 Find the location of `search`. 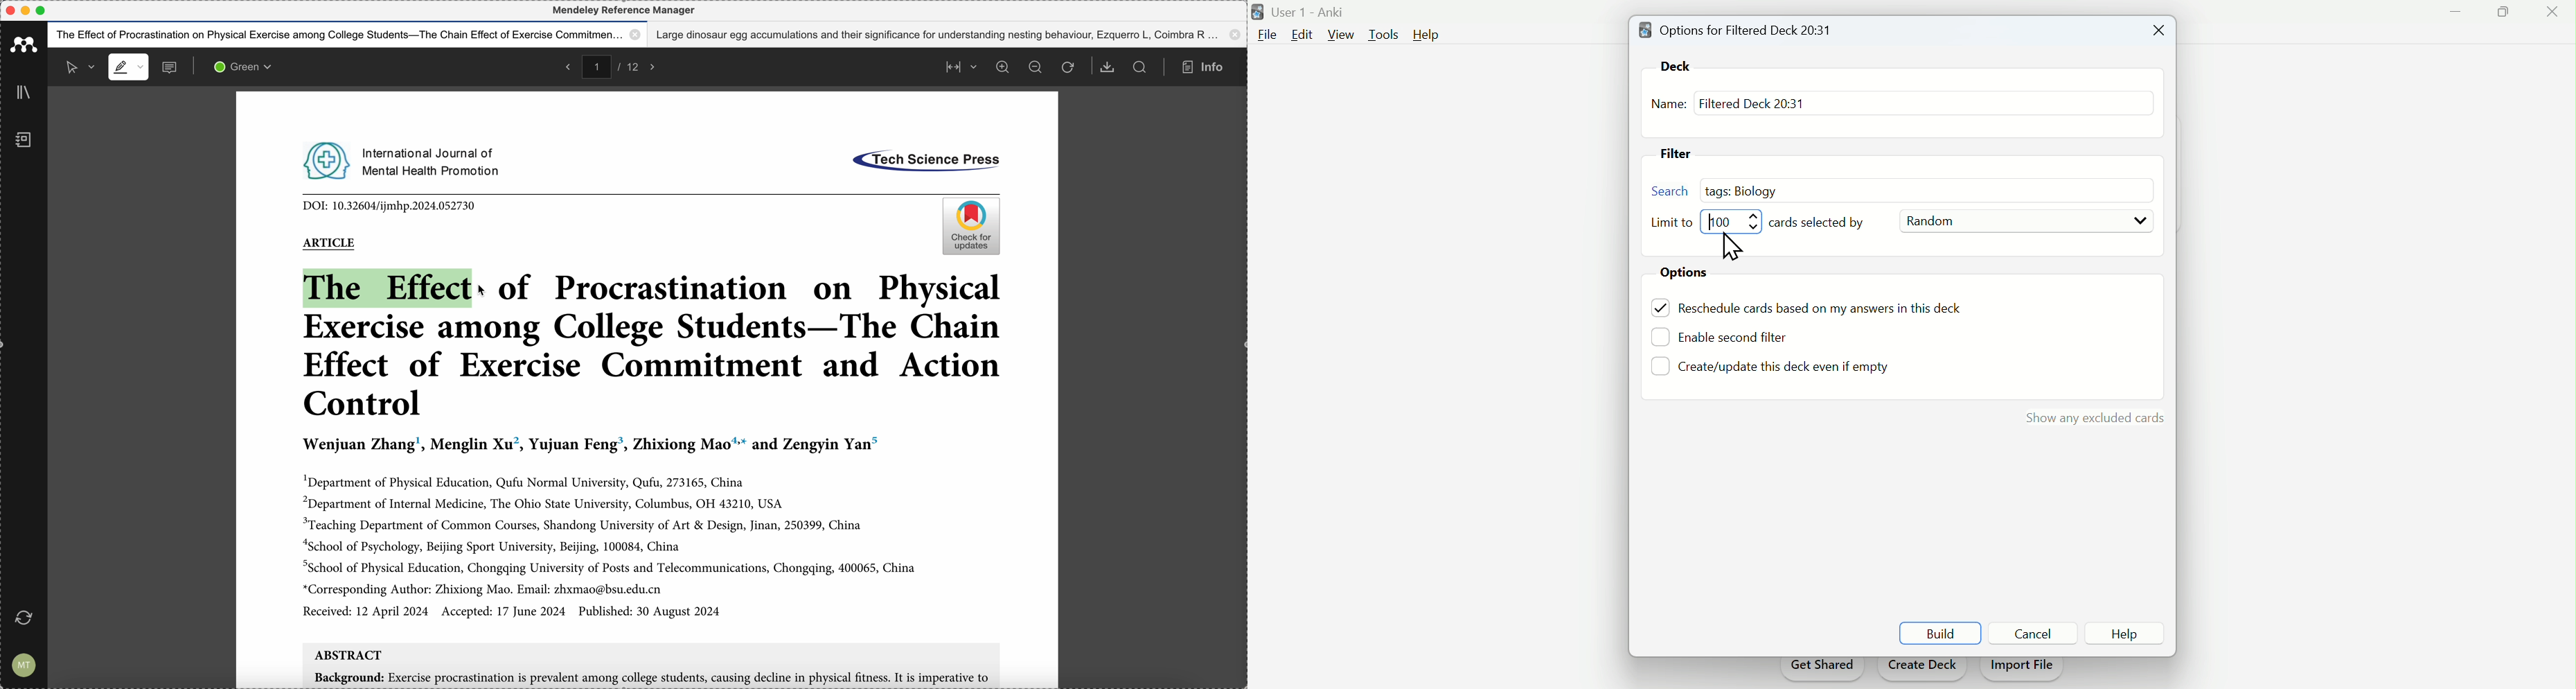

search is located at coordinates (1671, 193).